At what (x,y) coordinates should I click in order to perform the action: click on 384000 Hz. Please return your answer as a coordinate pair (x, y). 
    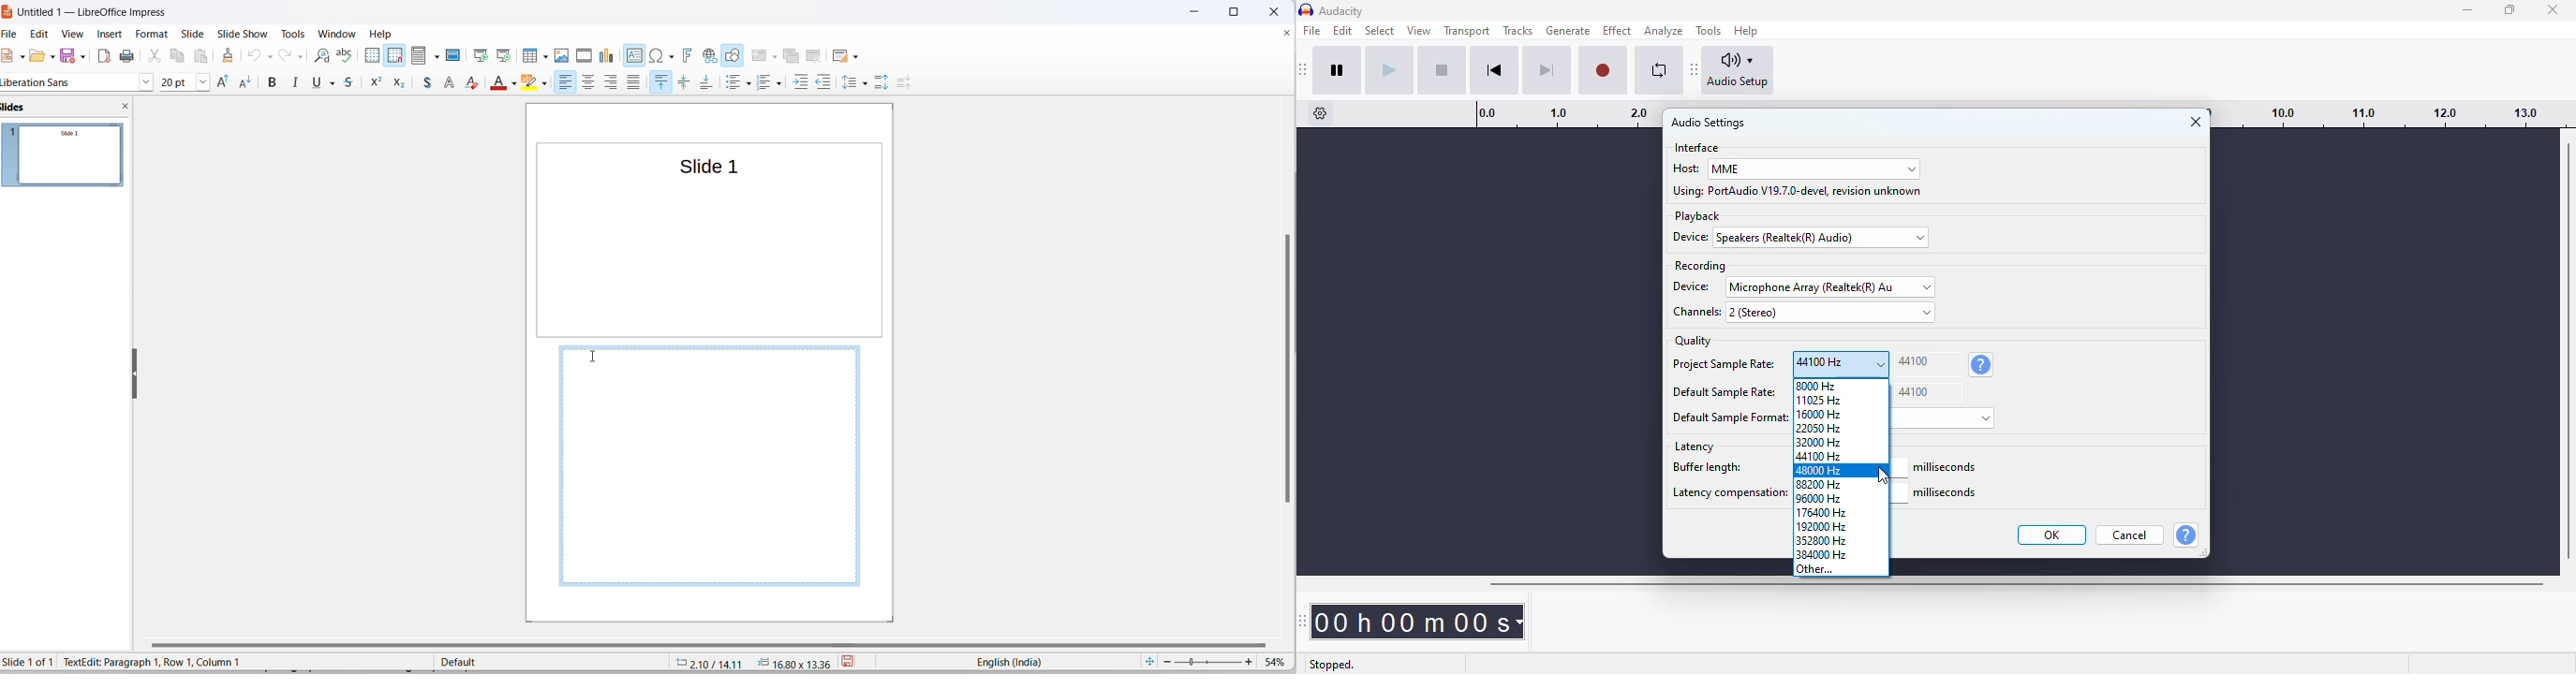
    Looking at the image, I should click on (1843, 554).